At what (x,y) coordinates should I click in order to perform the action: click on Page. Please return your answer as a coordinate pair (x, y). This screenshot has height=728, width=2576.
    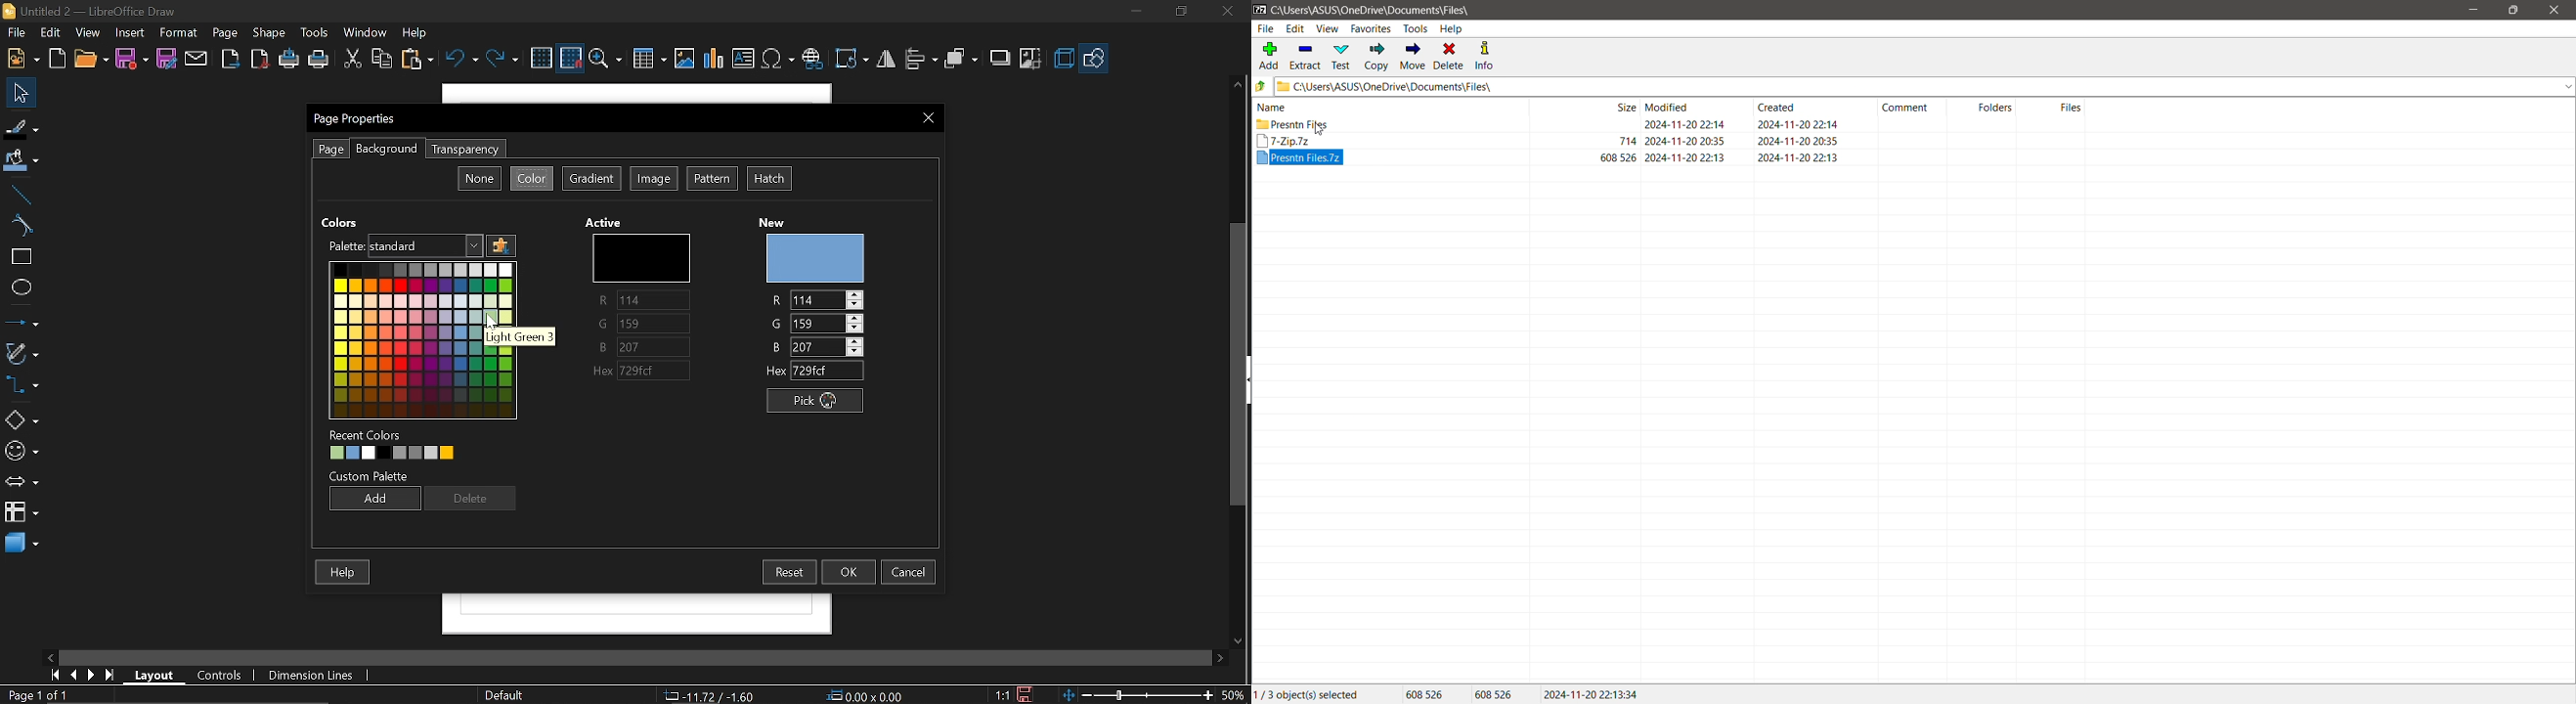
    Looking at the image, I should click on (225, 34).